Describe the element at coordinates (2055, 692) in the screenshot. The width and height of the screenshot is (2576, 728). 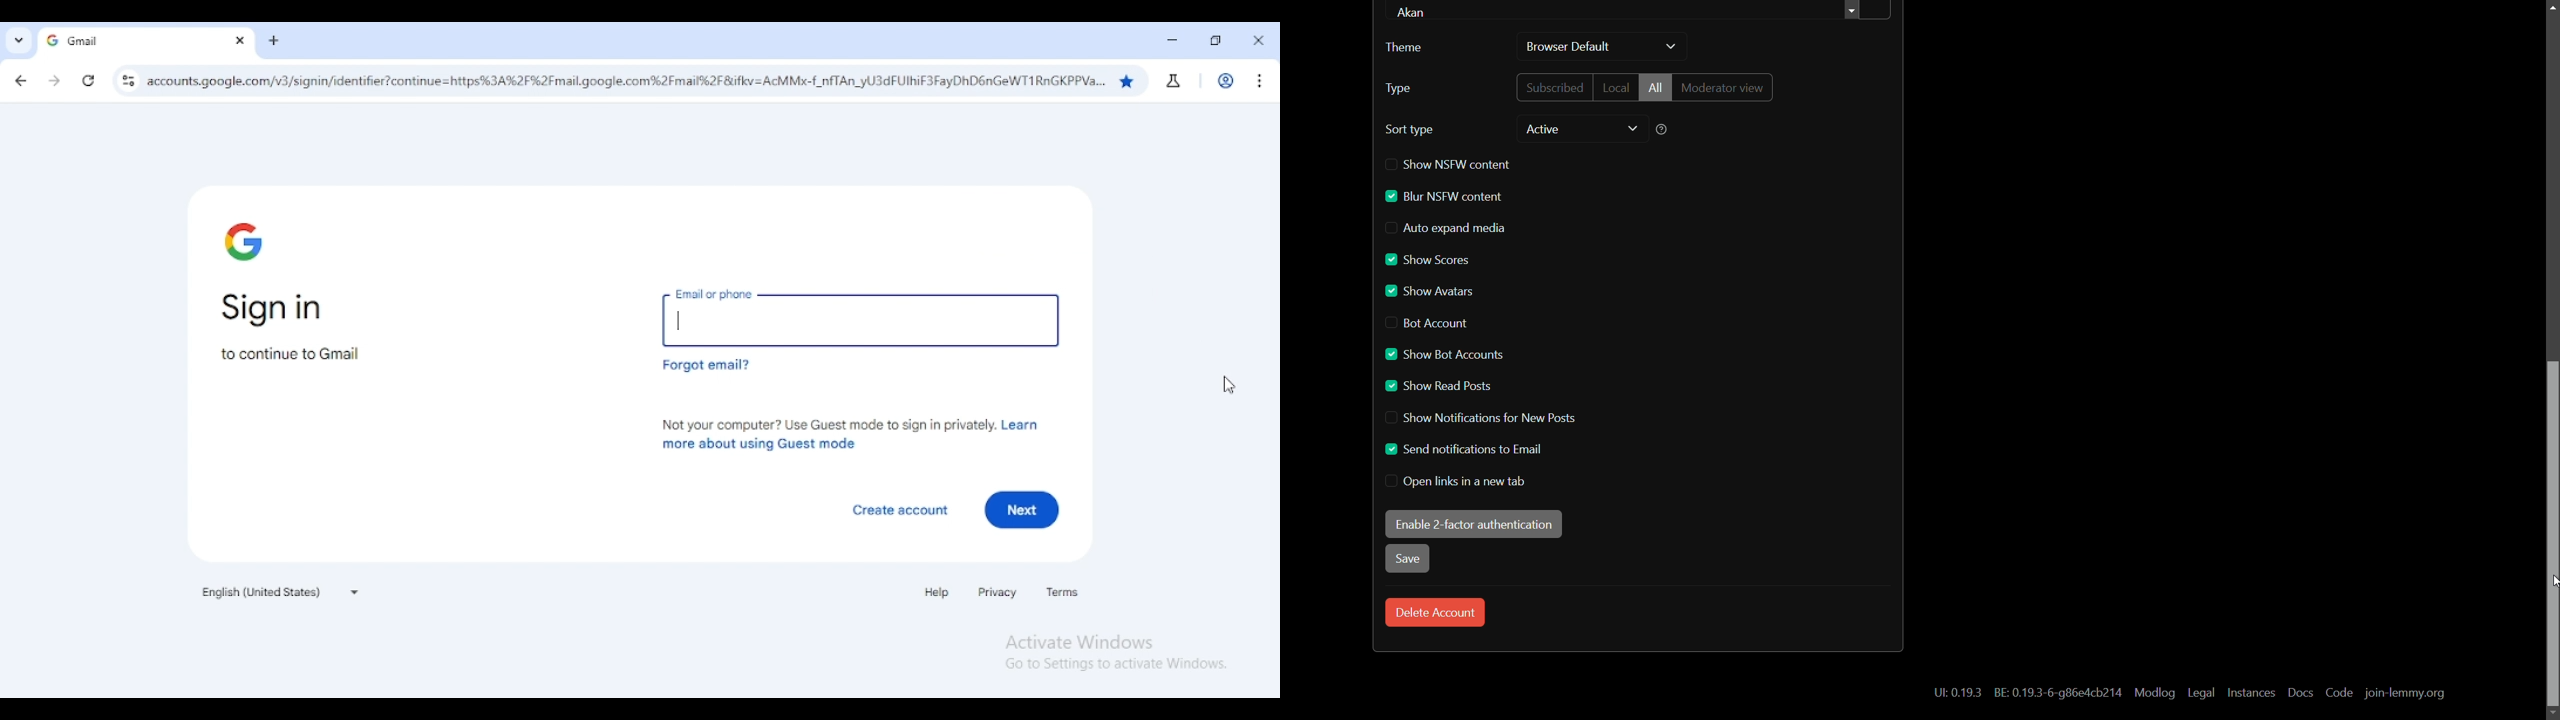
I see `text` at that location.